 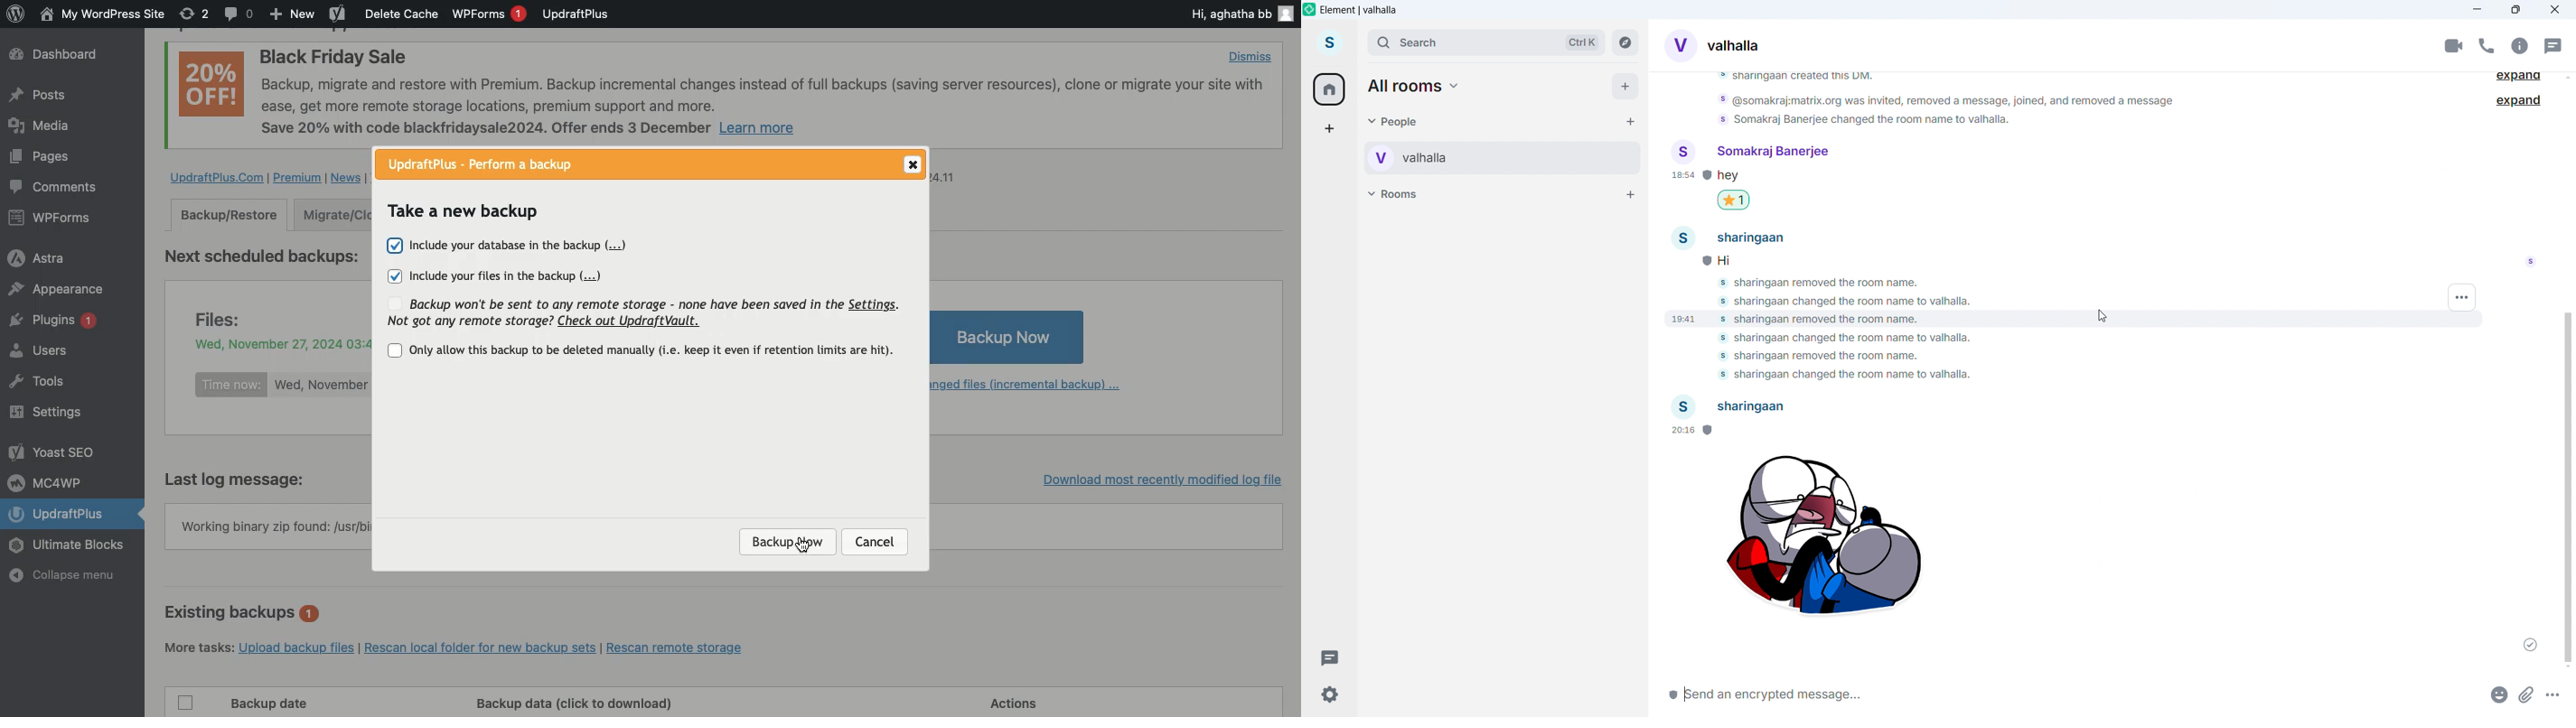 I want to click on Rescan remote storage, so click(x=685, y=646).